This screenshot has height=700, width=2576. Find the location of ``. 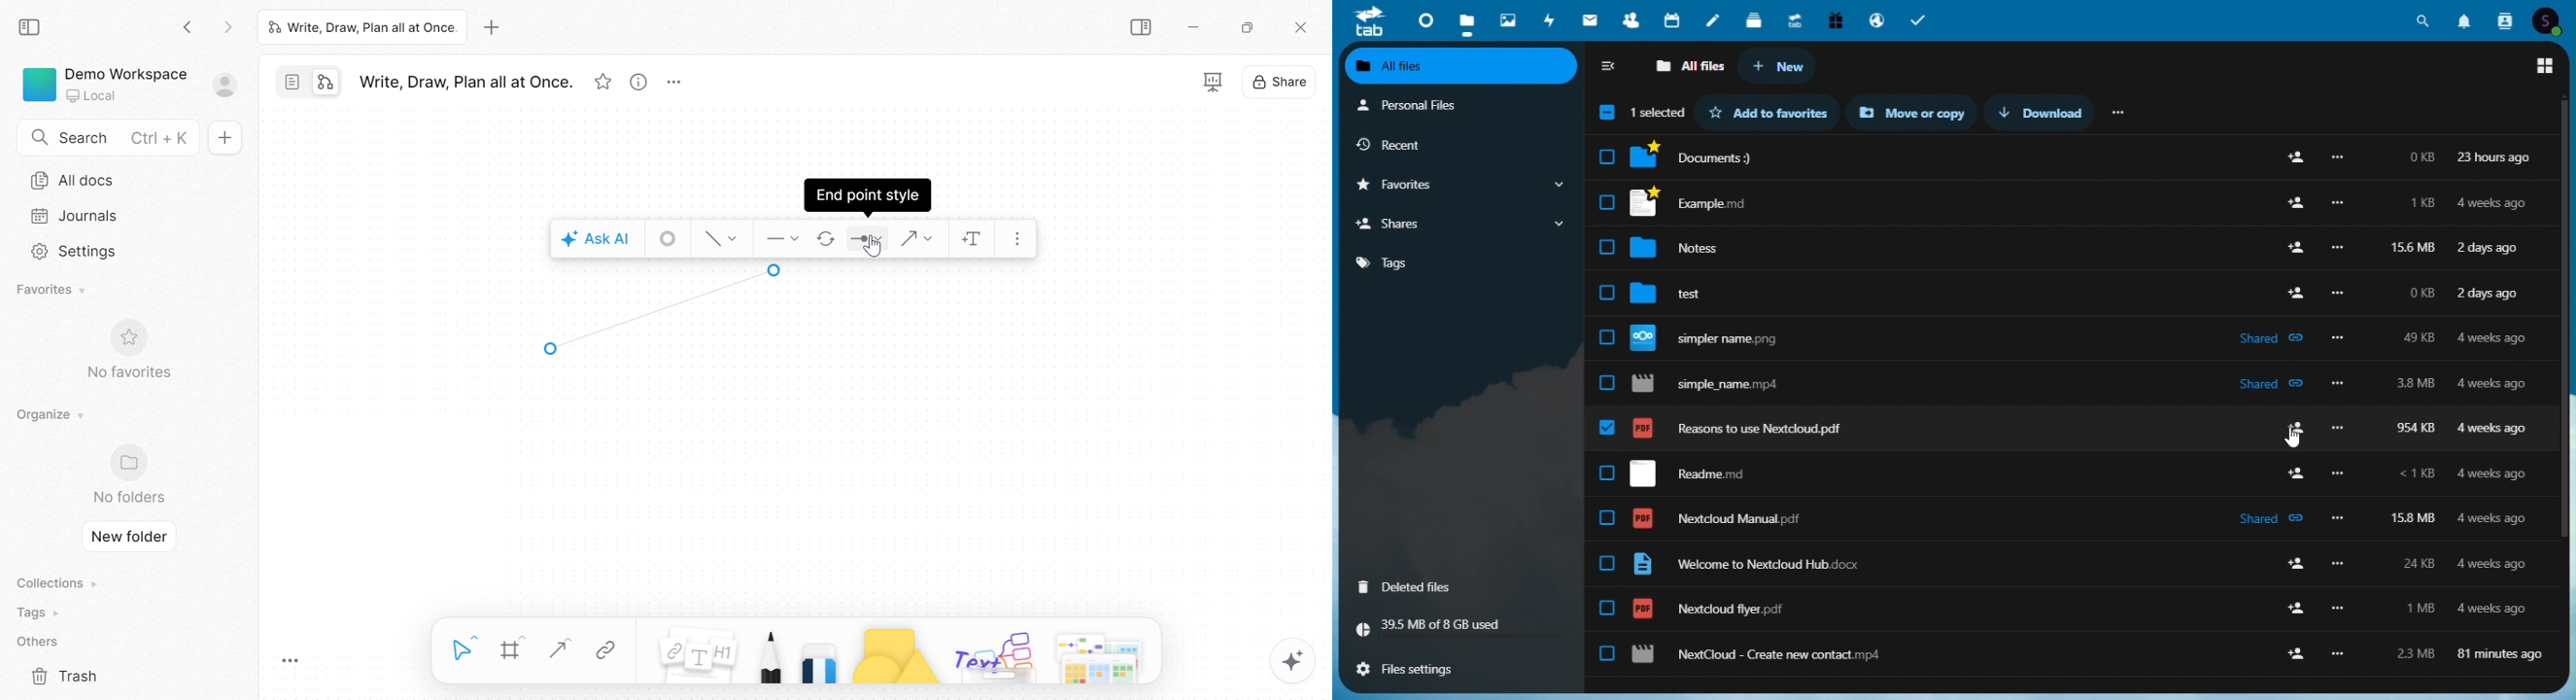

 is located at coordinates (2295, 292).